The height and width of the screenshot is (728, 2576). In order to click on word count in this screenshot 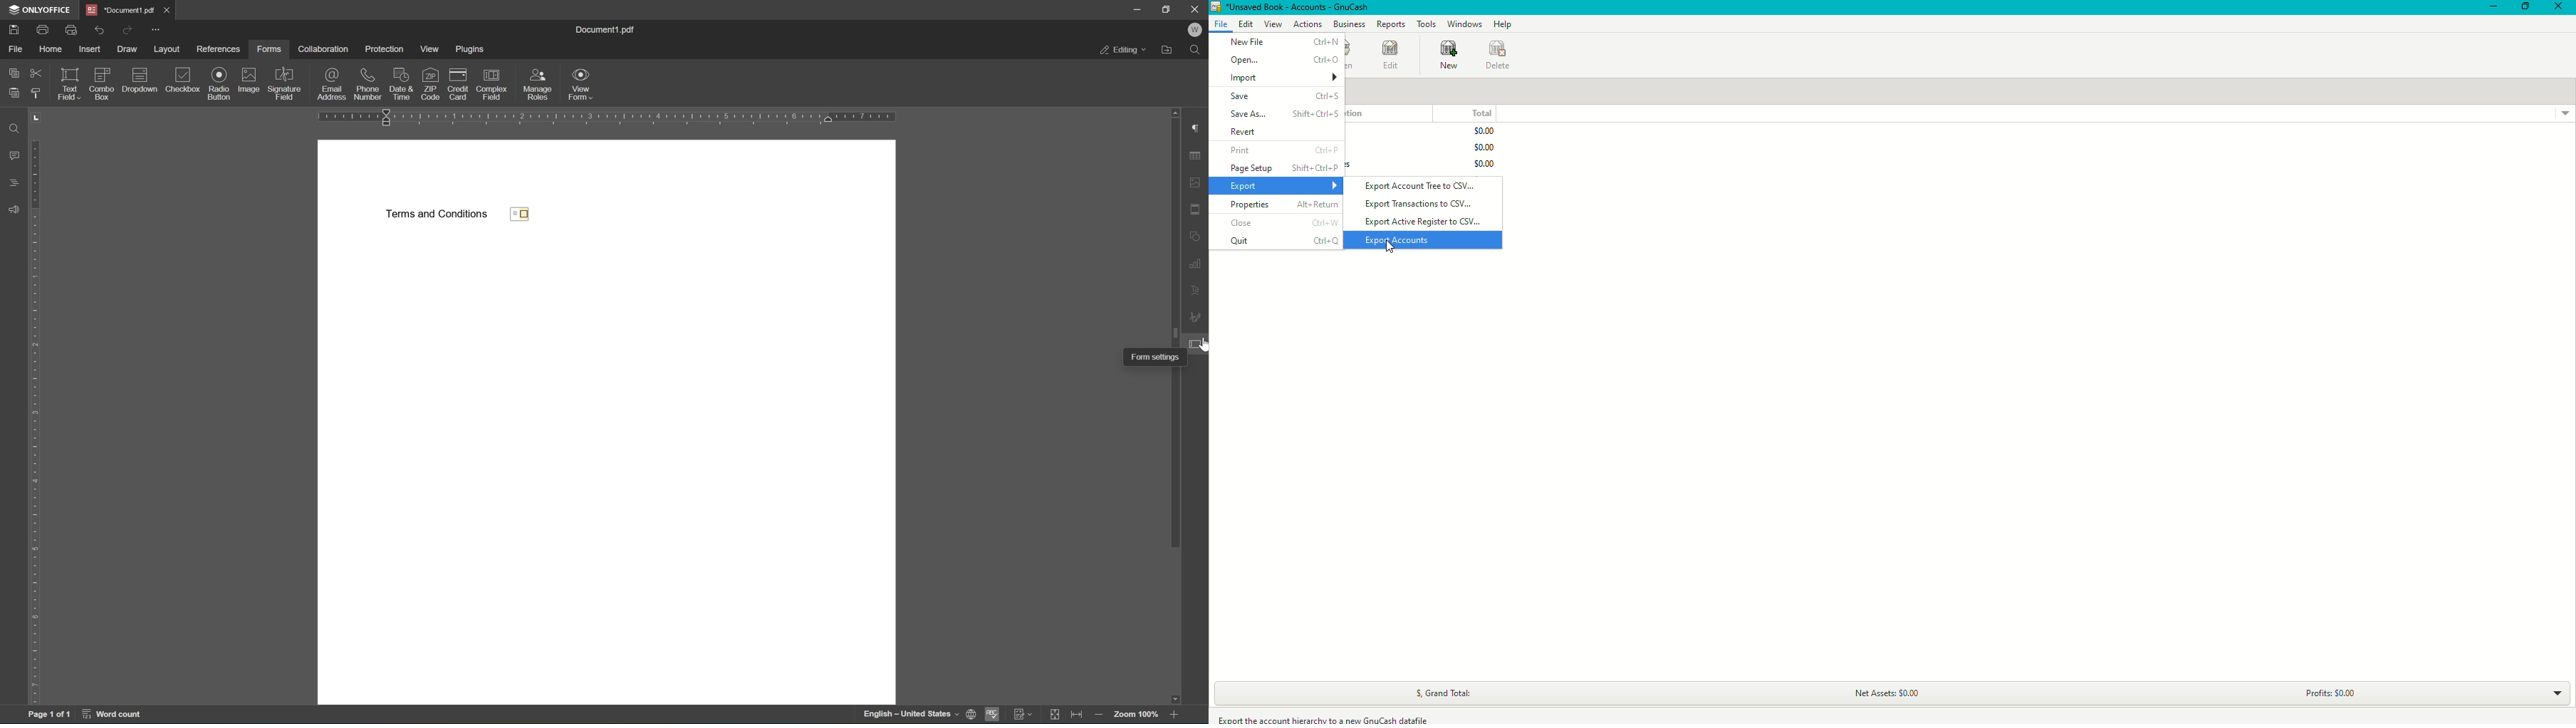, I will do `click(111, 716)`.